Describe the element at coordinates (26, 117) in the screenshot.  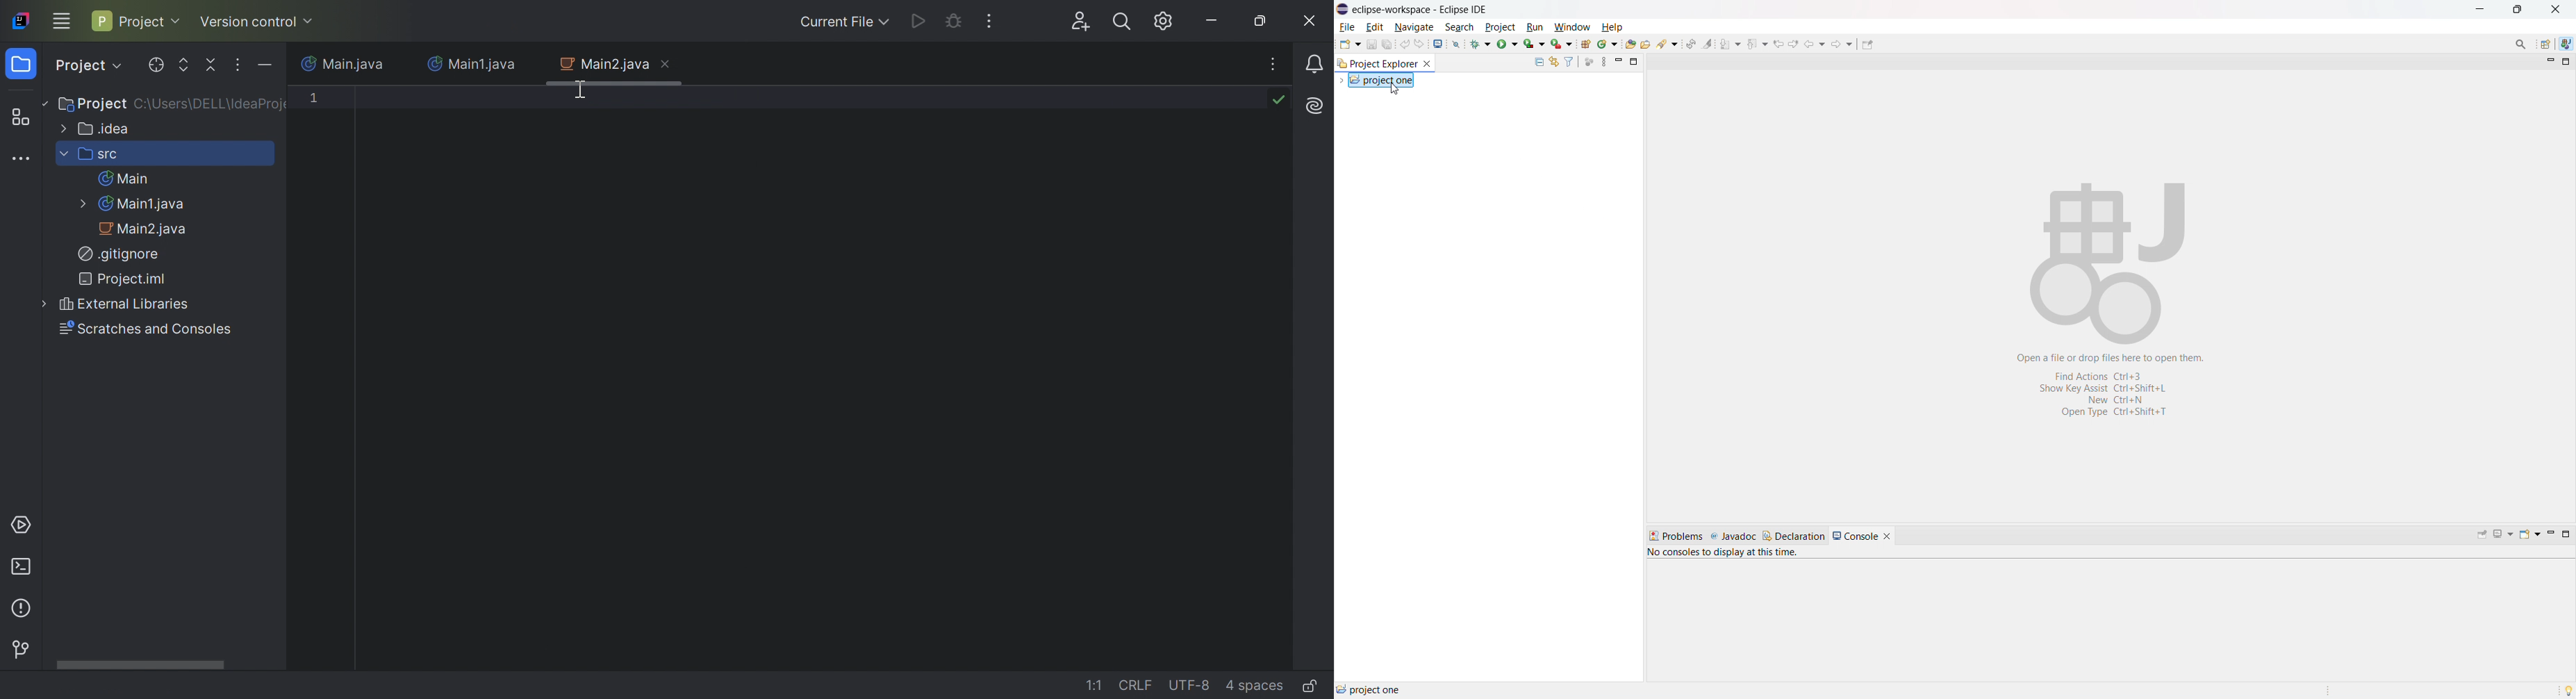
I see `Structure` at that location.